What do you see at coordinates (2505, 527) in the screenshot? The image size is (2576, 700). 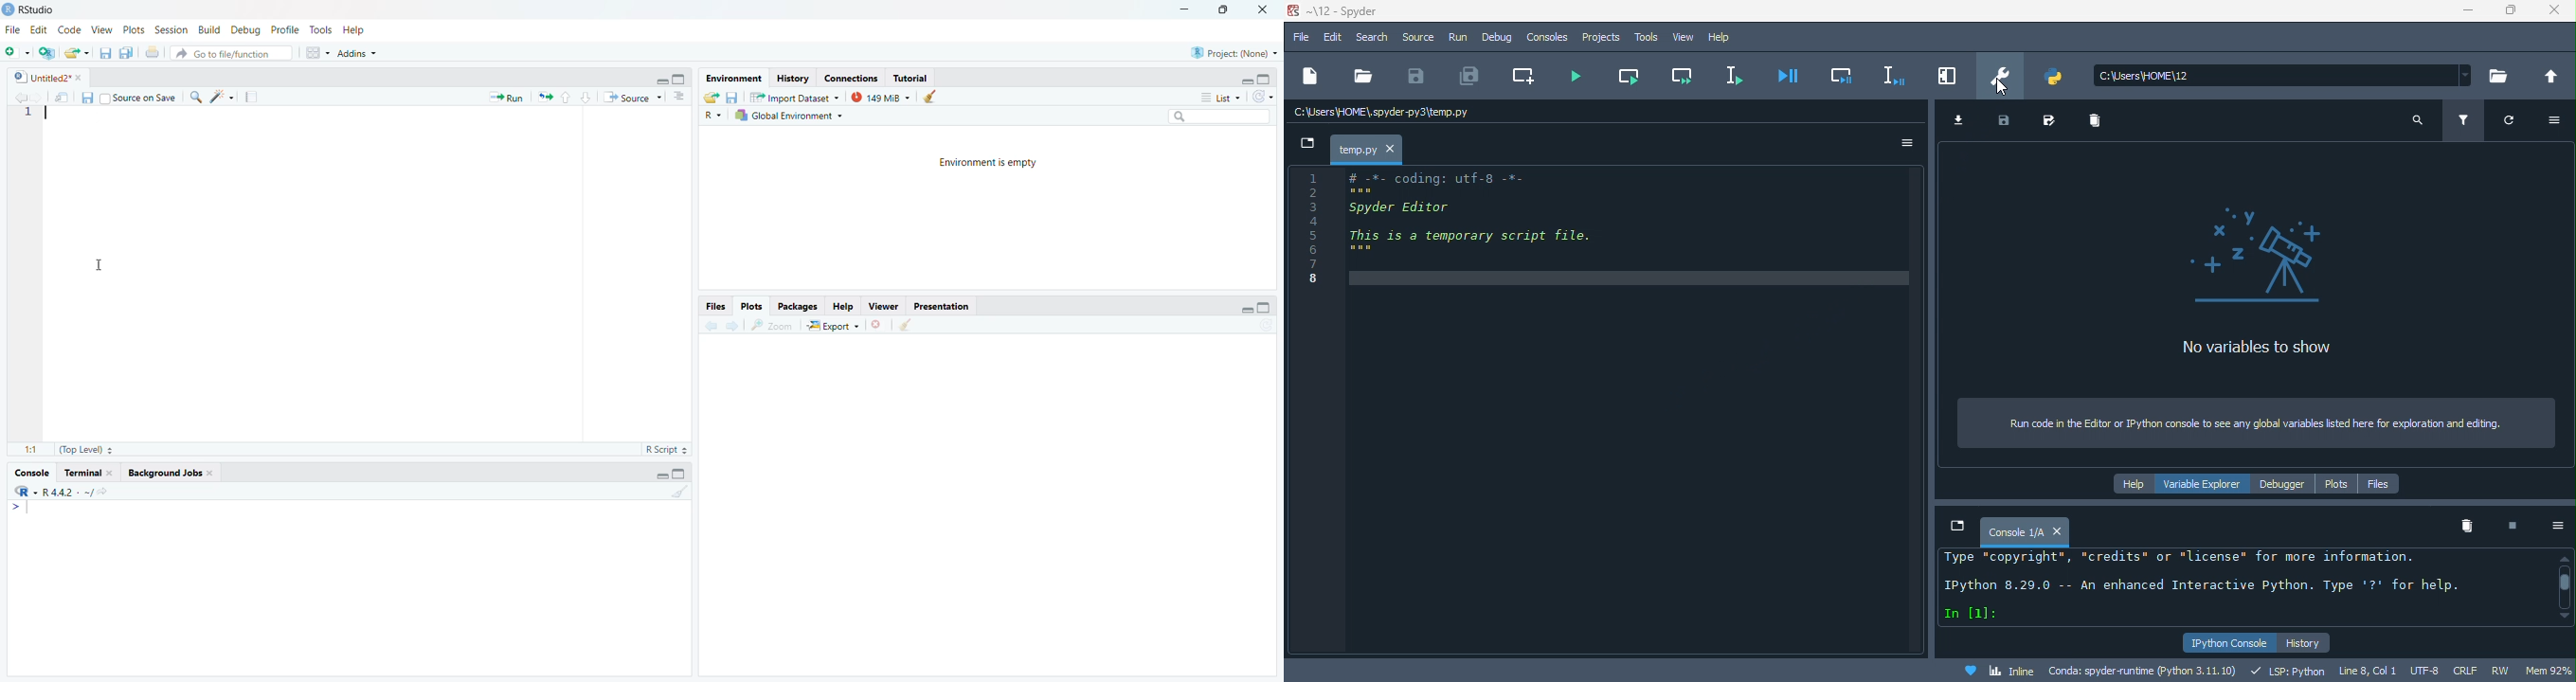 I see `interrupt kenel` at bounding box center [2505, 527].